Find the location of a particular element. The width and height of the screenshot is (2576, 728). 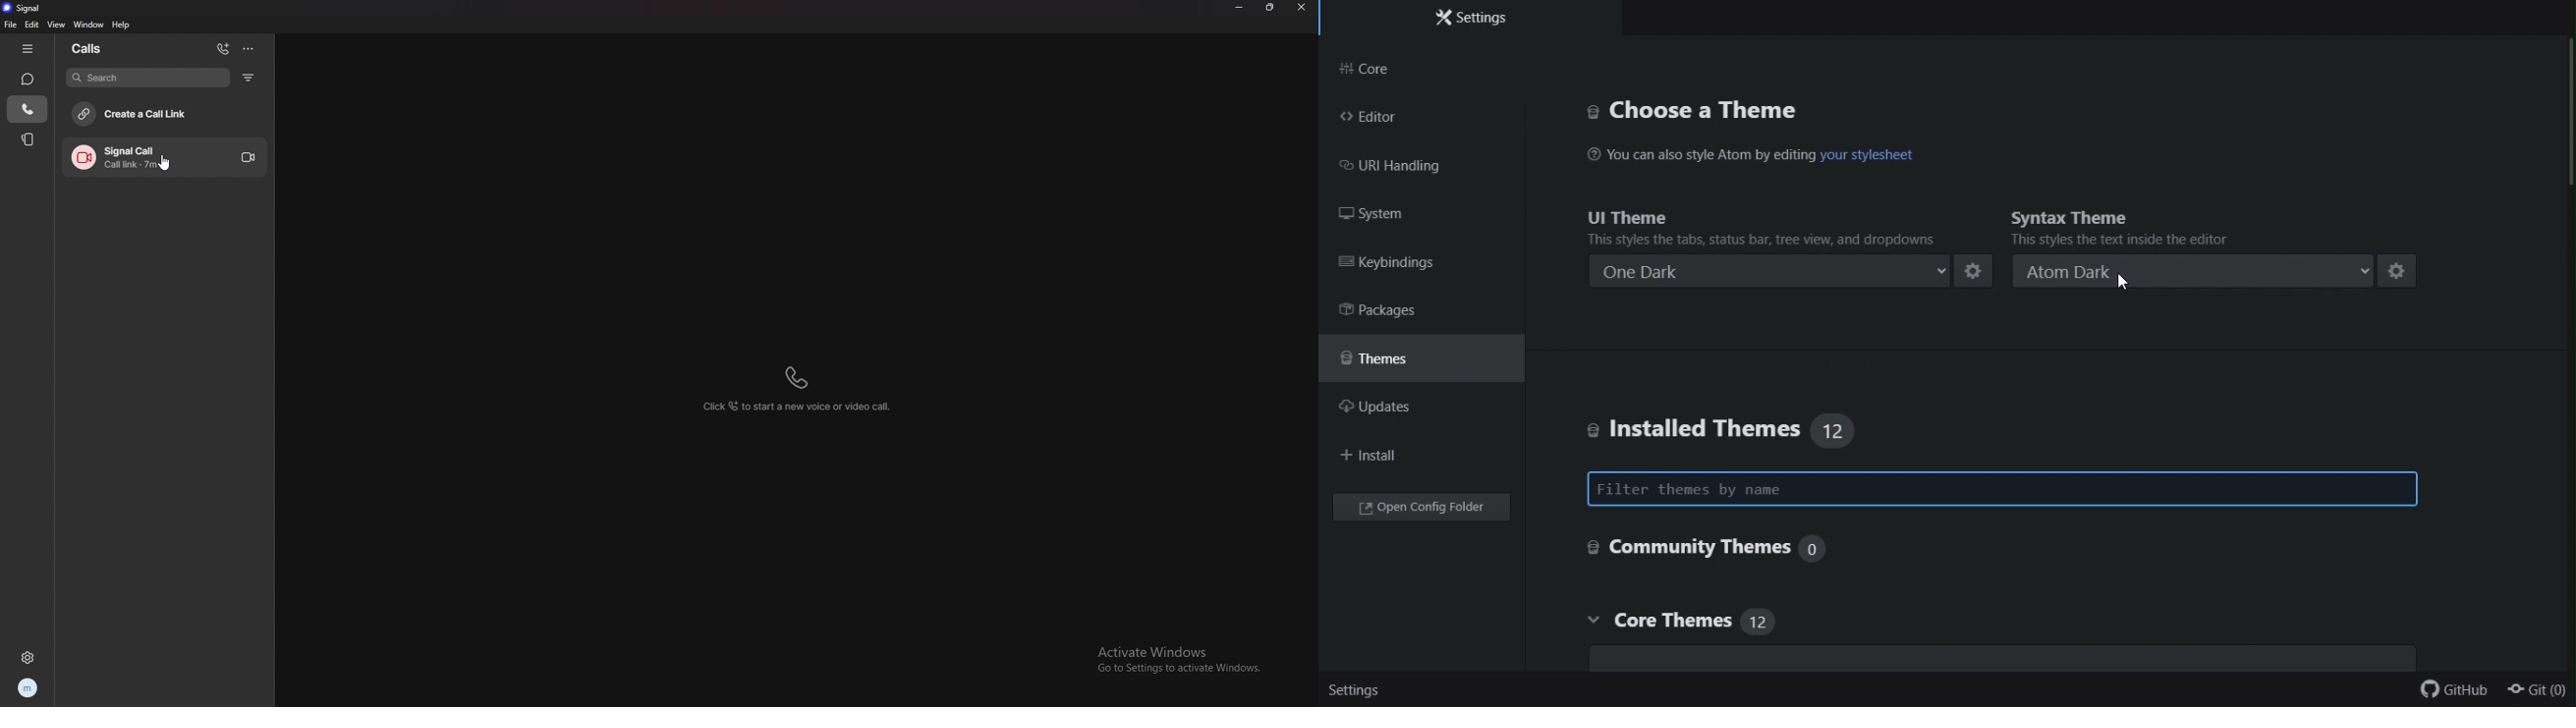

Core theme is located at coordinates (1751, 625).